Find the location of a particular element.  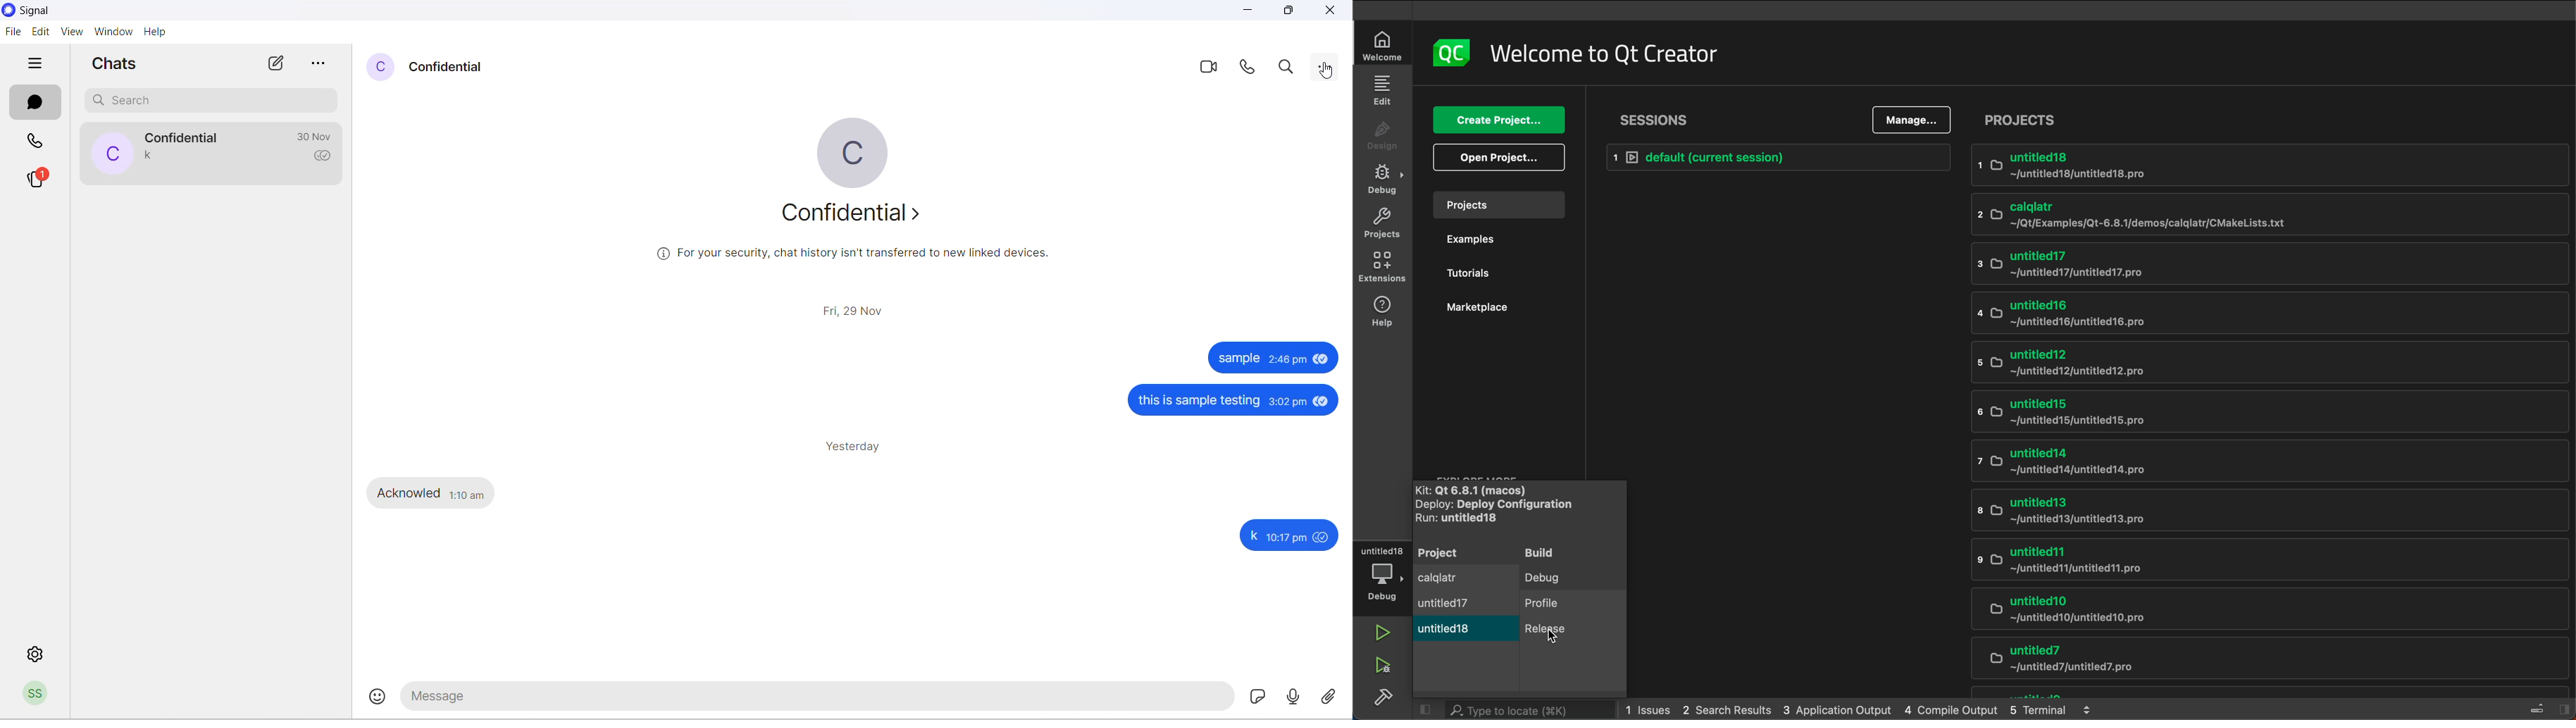

2:46 pm is located at coordinates (1287, 359).